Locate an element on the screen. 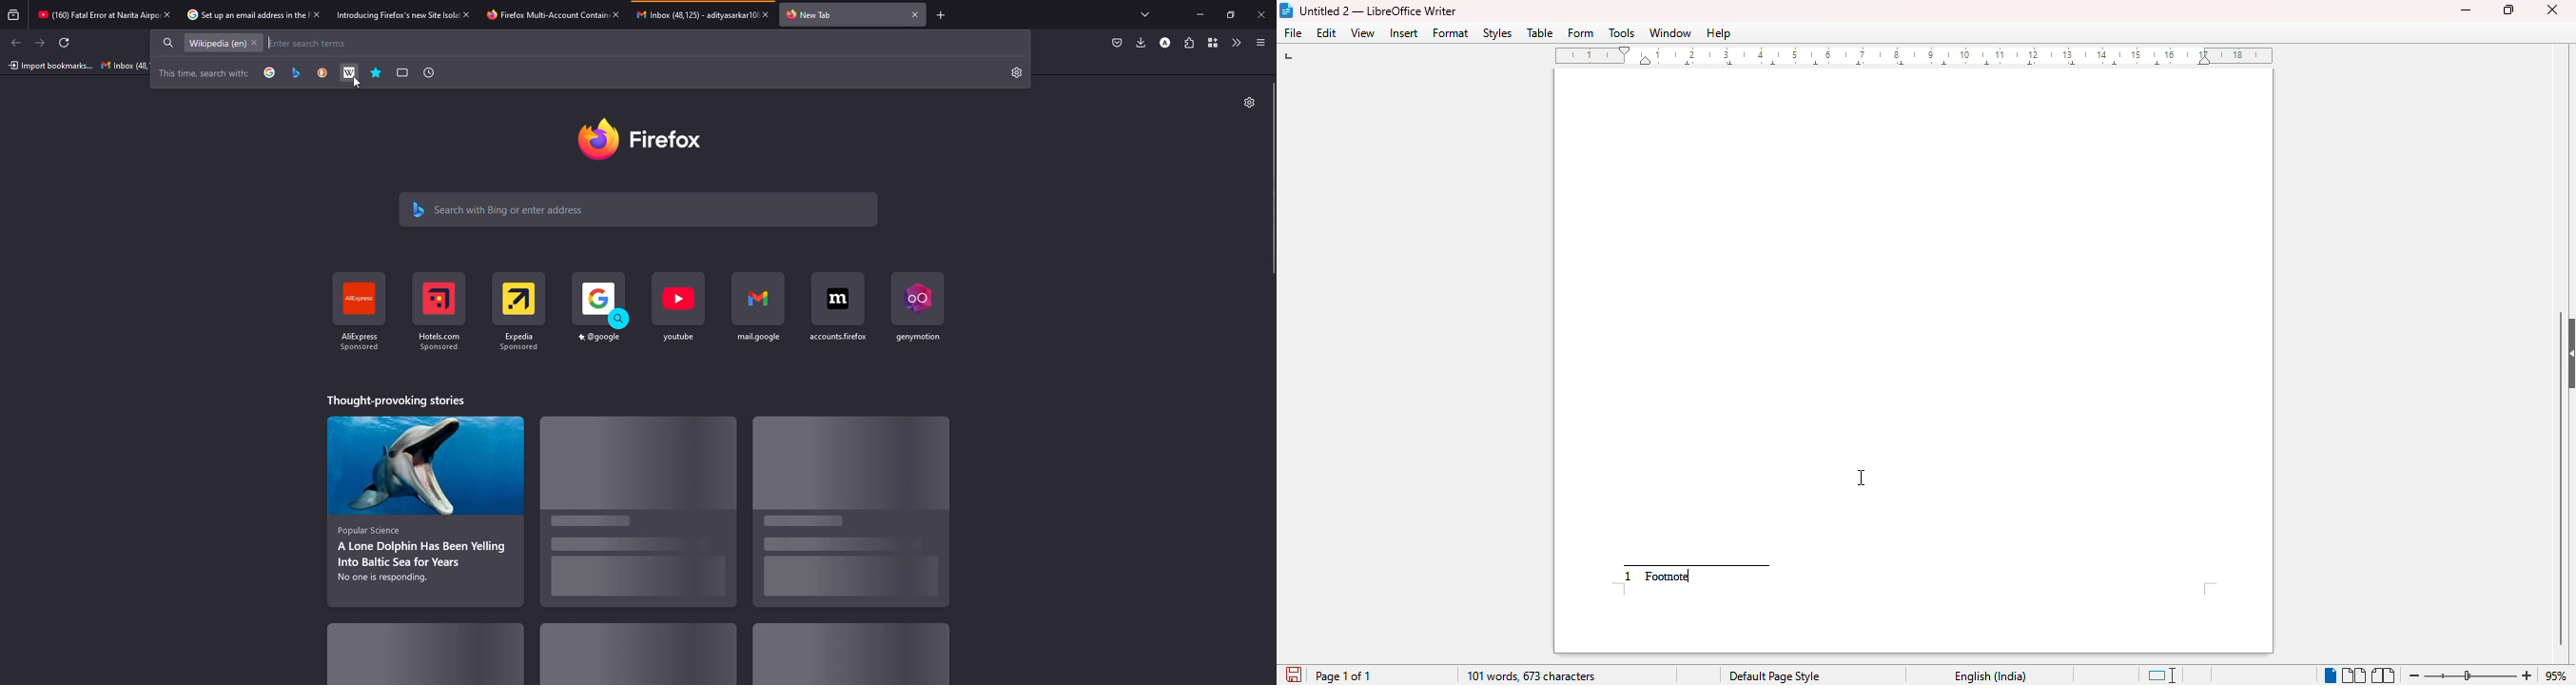 This screenshot has width=2576, height=700. extensions is located at coordinates (1189, 43).